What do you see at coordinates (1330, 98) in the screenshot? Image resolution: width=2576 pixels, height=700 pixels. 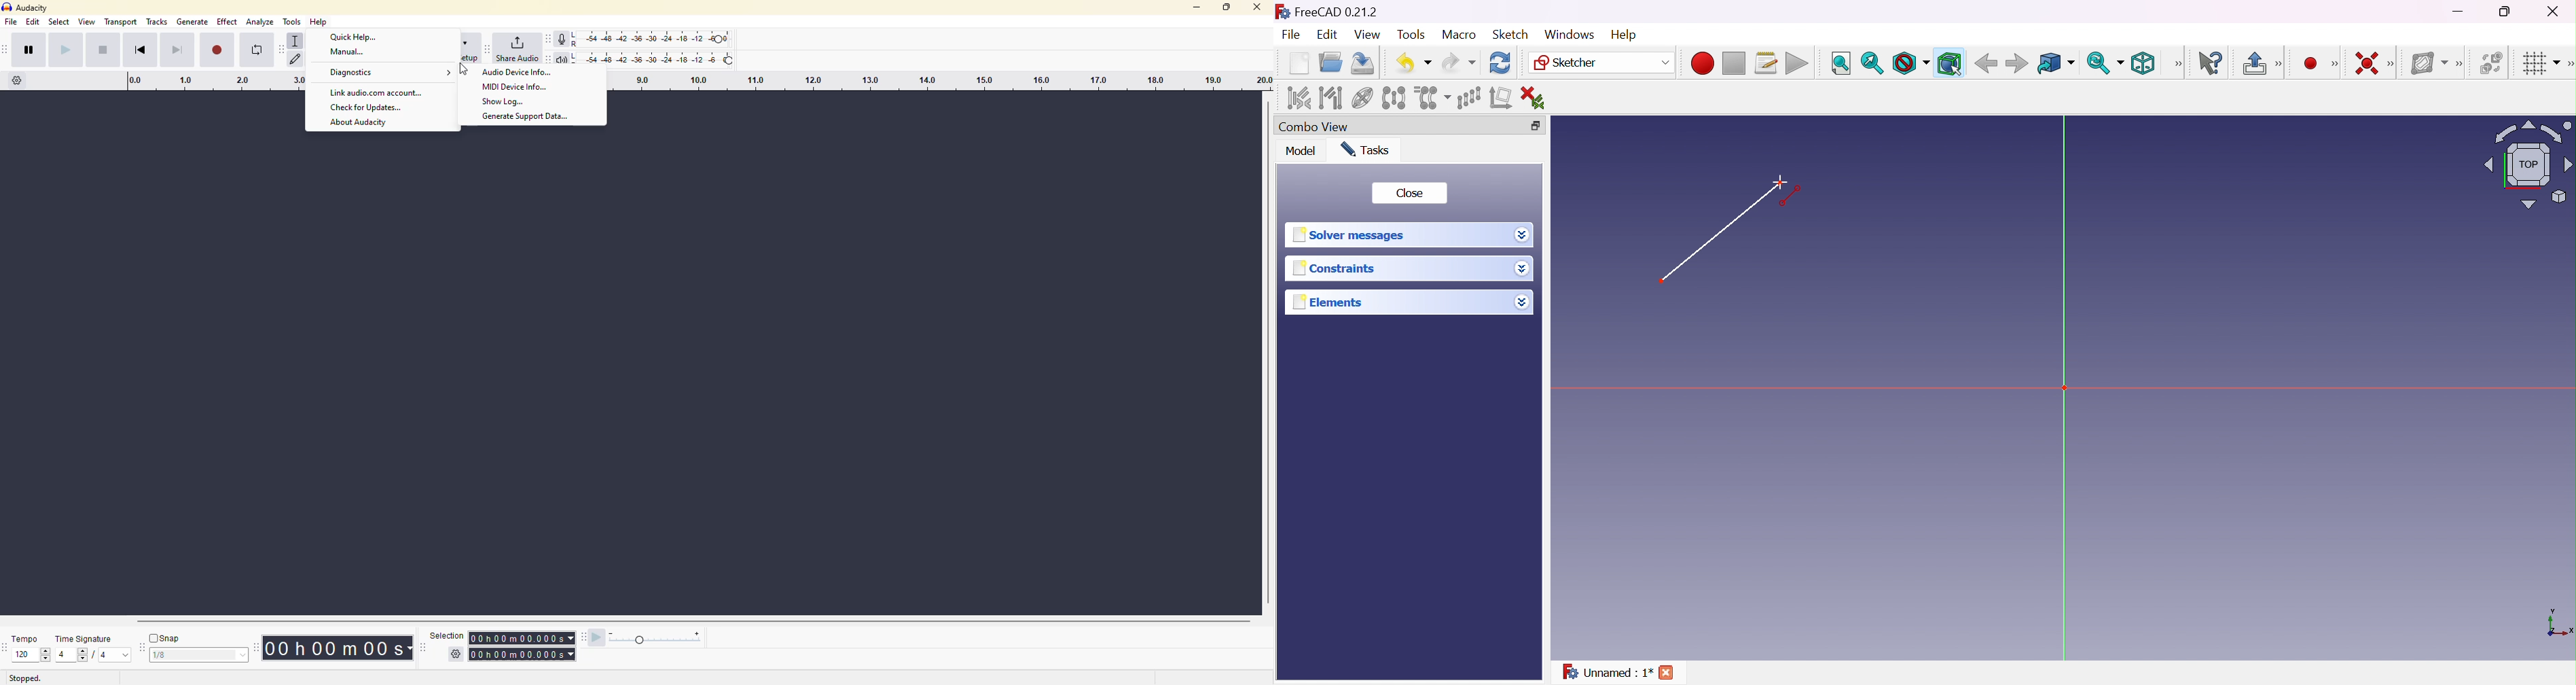 I see `Select associated geometry` at bounding box center [1330, 98].